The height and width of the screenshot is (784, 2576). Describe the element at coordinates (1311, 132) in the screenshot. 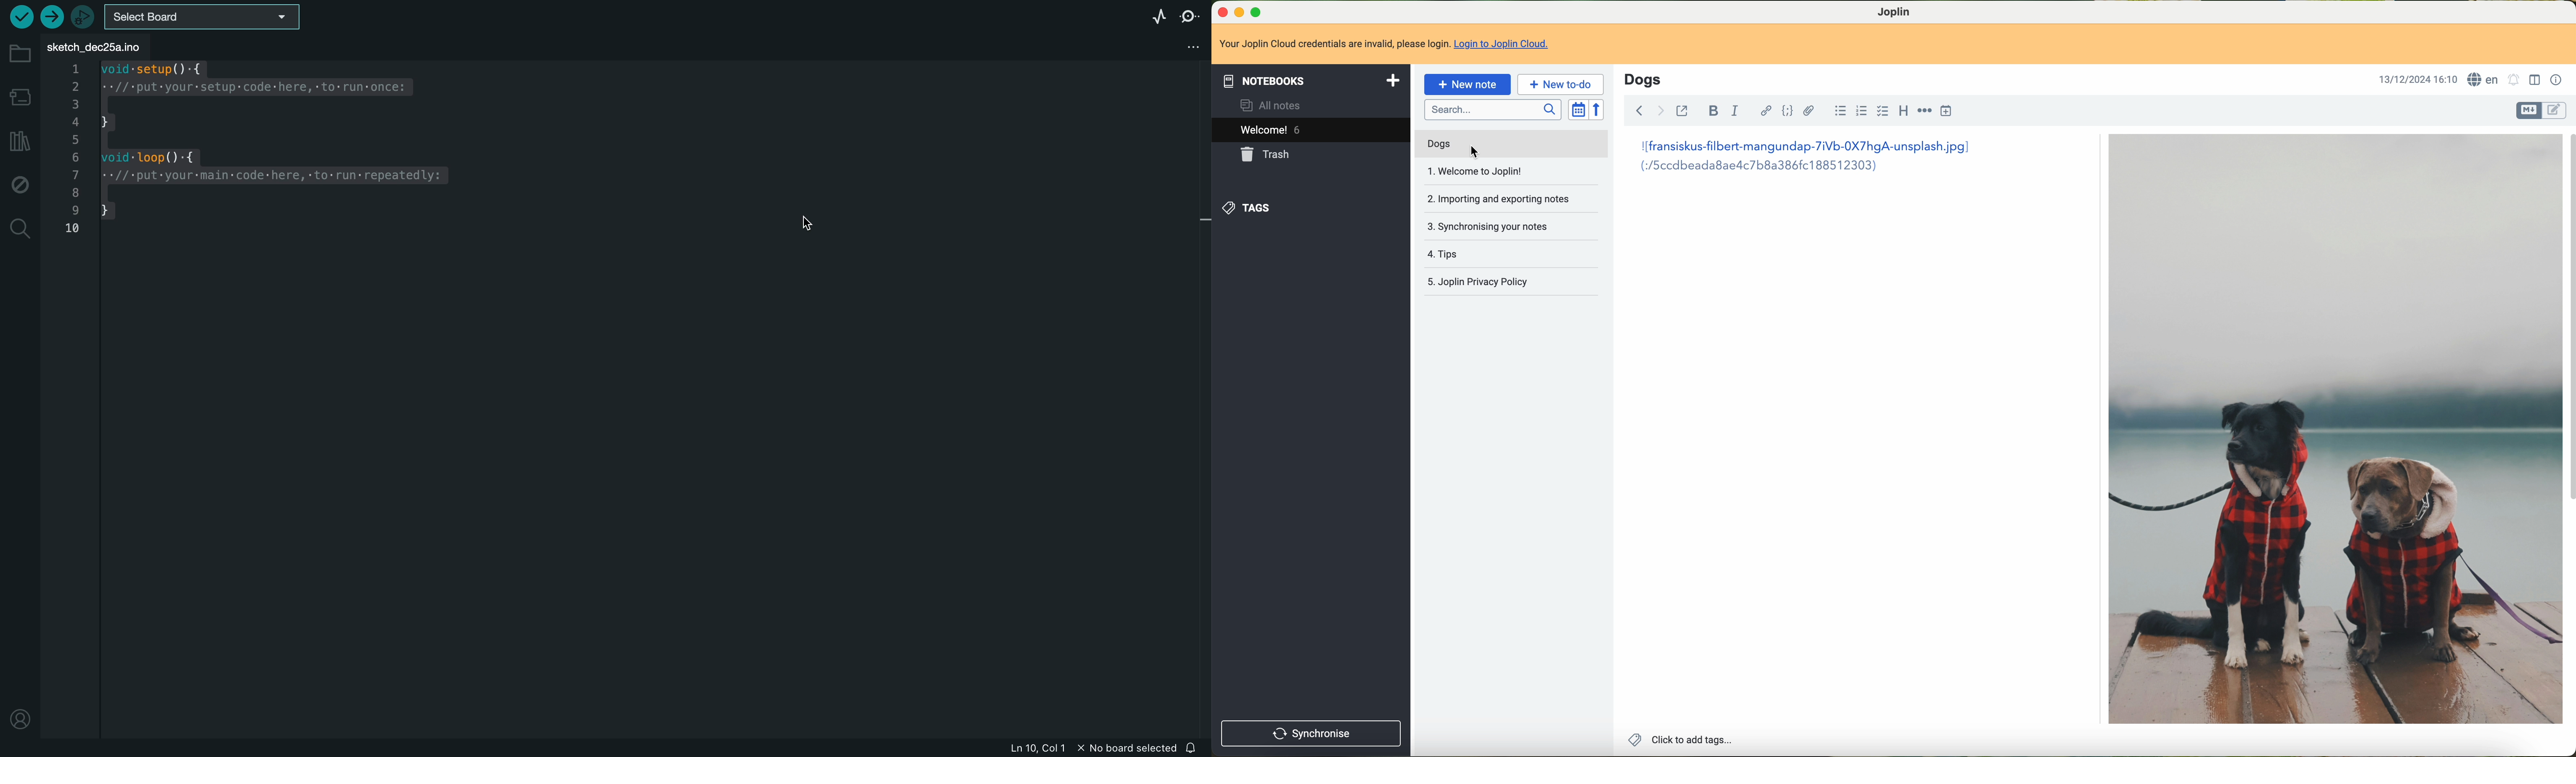

I see `welcome` at that location.